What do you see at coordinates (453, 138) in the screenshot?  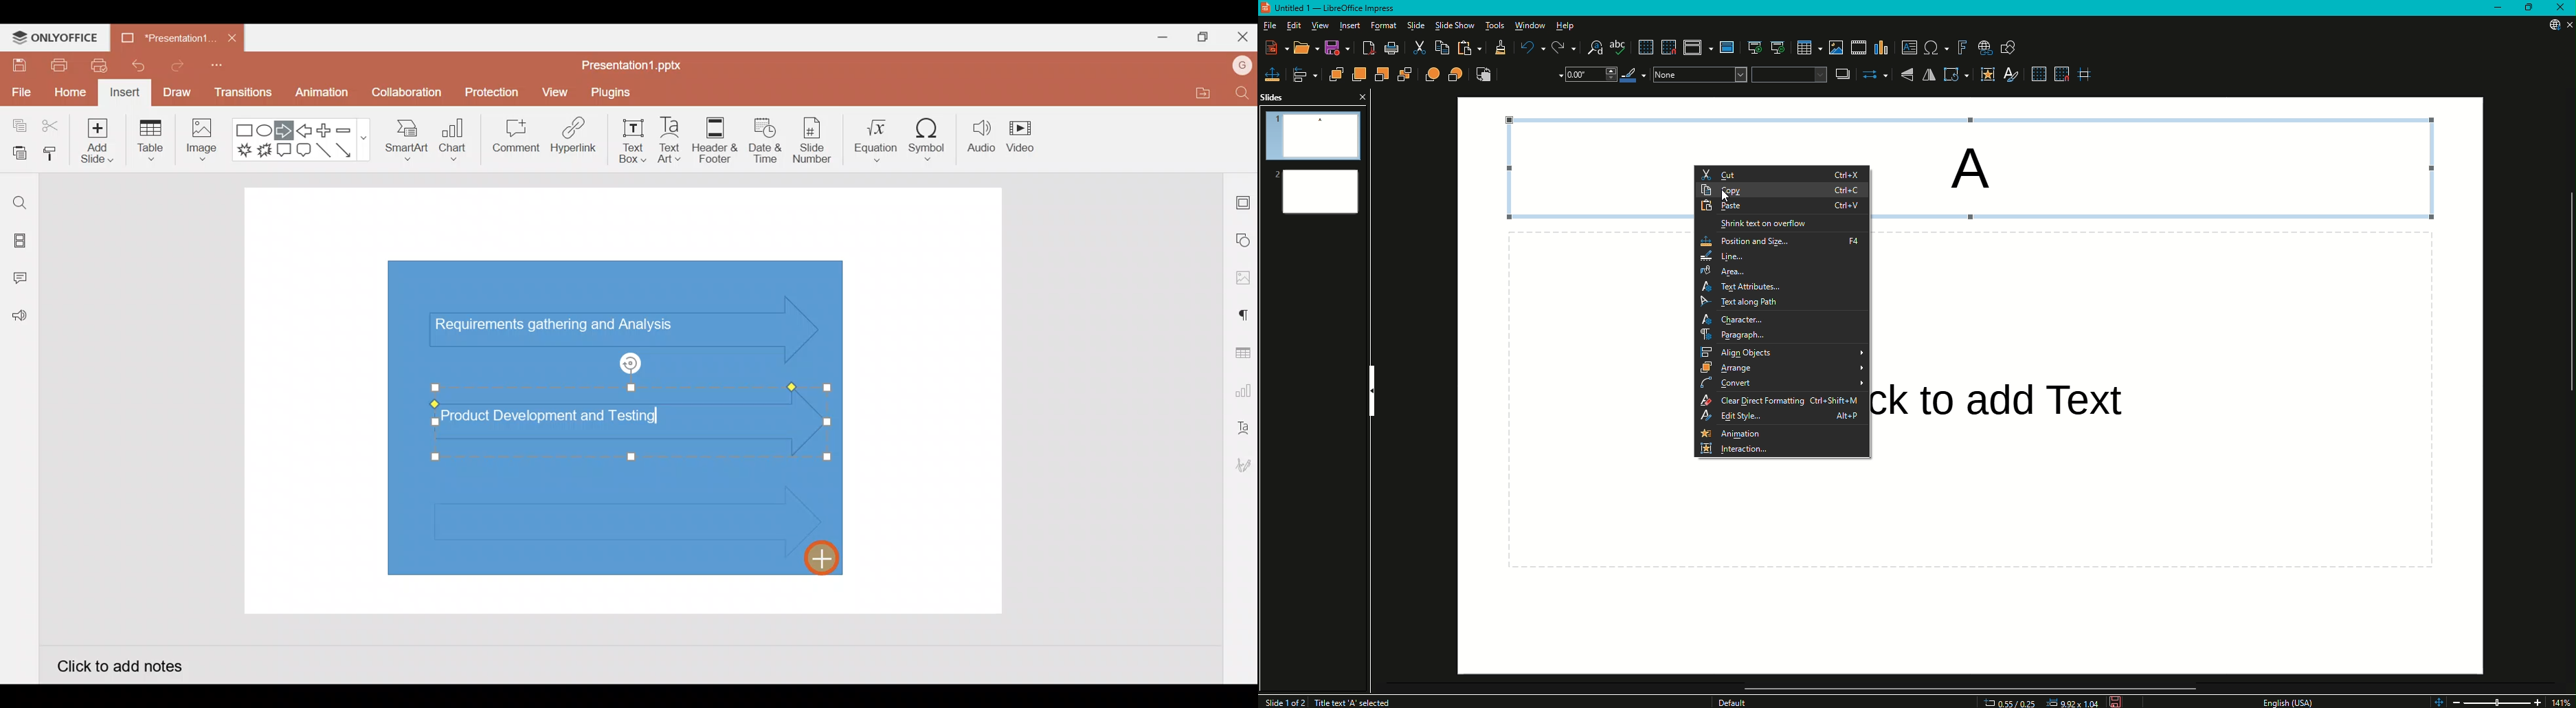 I see `Chart` at bounding box center [453, 138].